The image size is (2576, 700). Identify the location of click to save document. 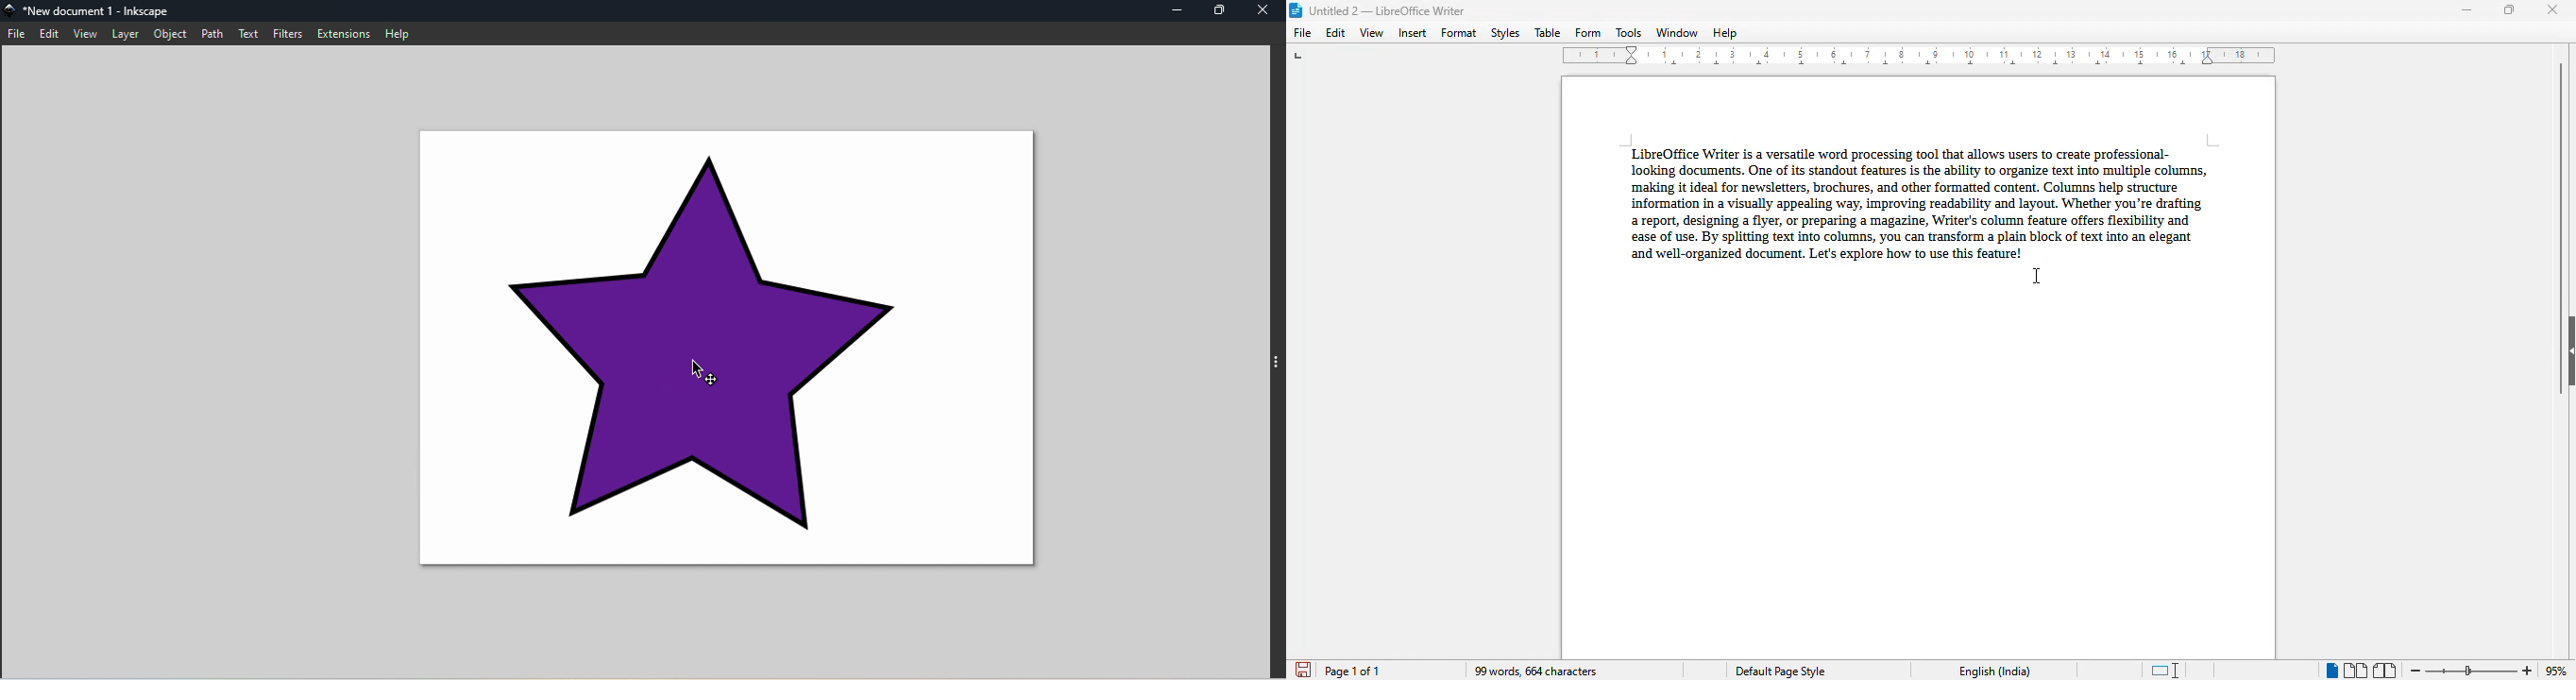
(1303, 671).